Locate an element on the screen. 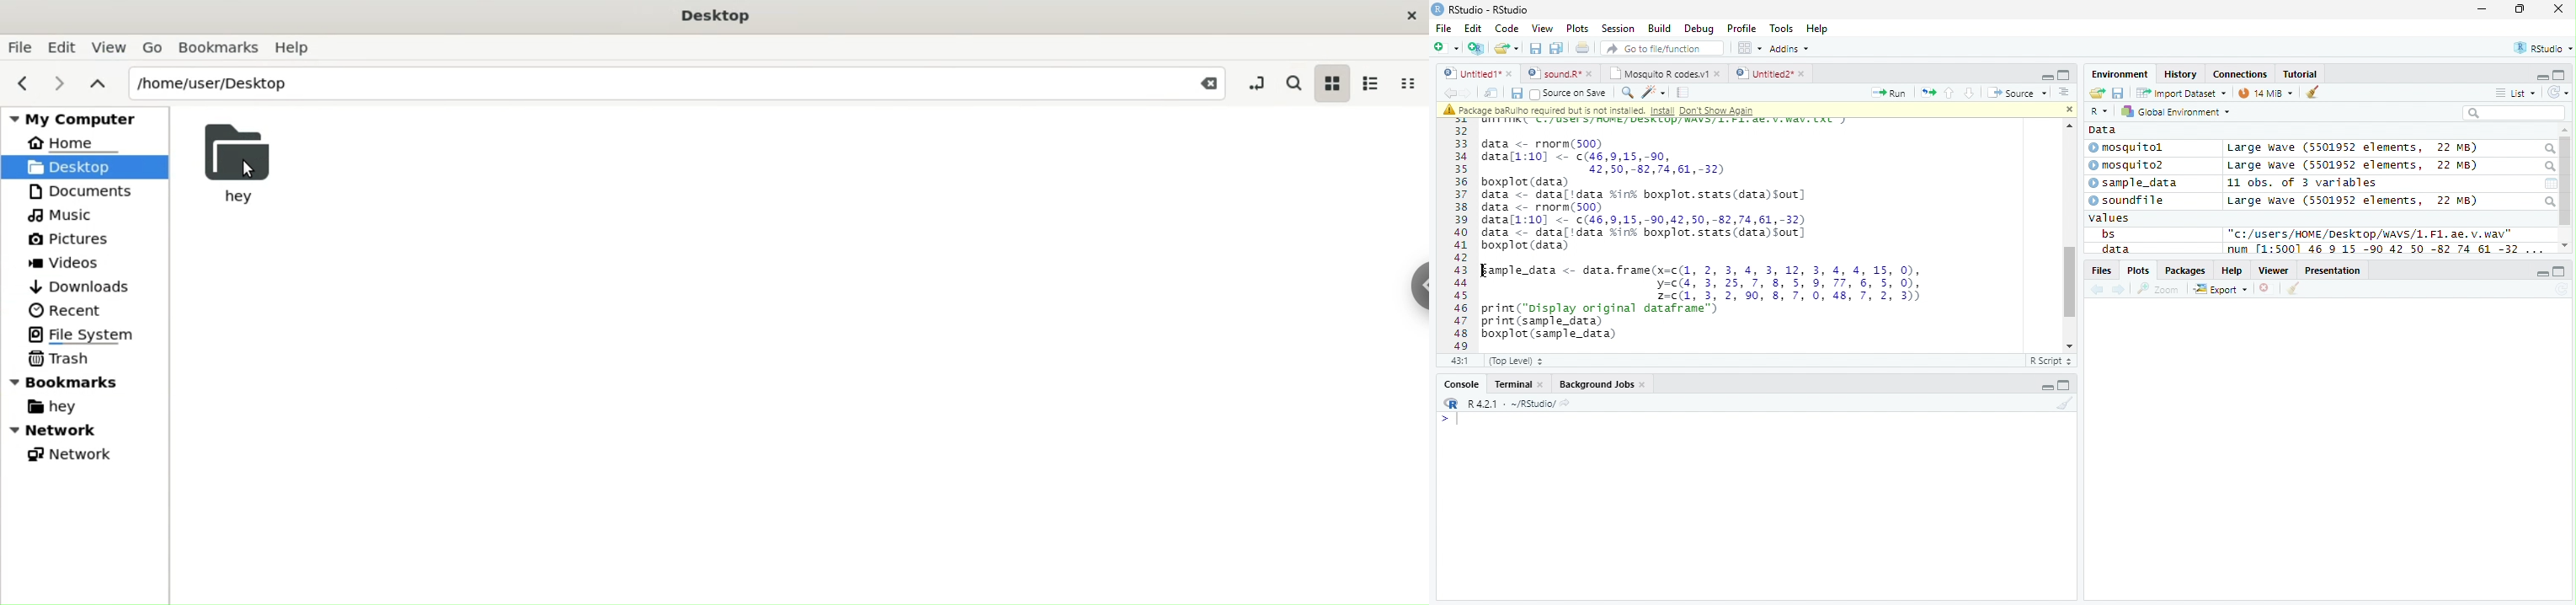  search bar is located at coordinates (2514, 112).